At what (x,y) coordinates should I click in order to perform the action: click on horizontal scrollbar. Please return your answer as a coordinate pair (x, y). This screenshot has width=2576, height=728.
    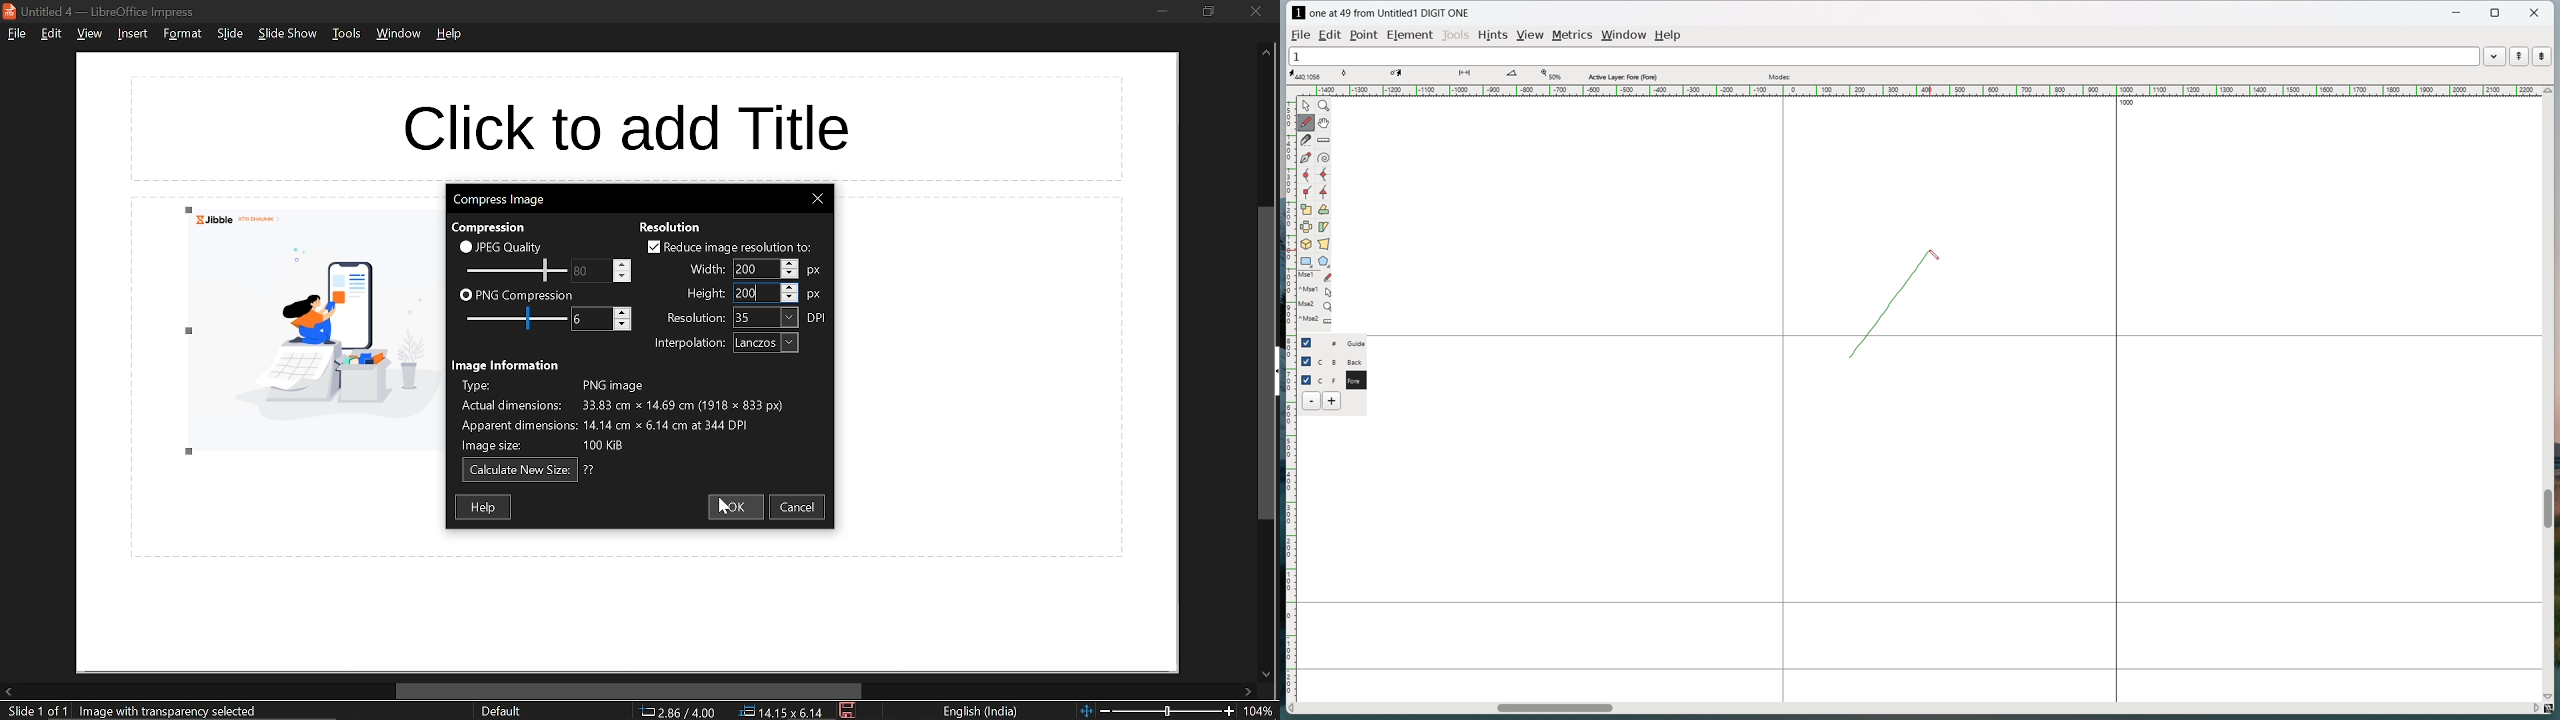
    Looking at the image, I should click on (1555, 710).